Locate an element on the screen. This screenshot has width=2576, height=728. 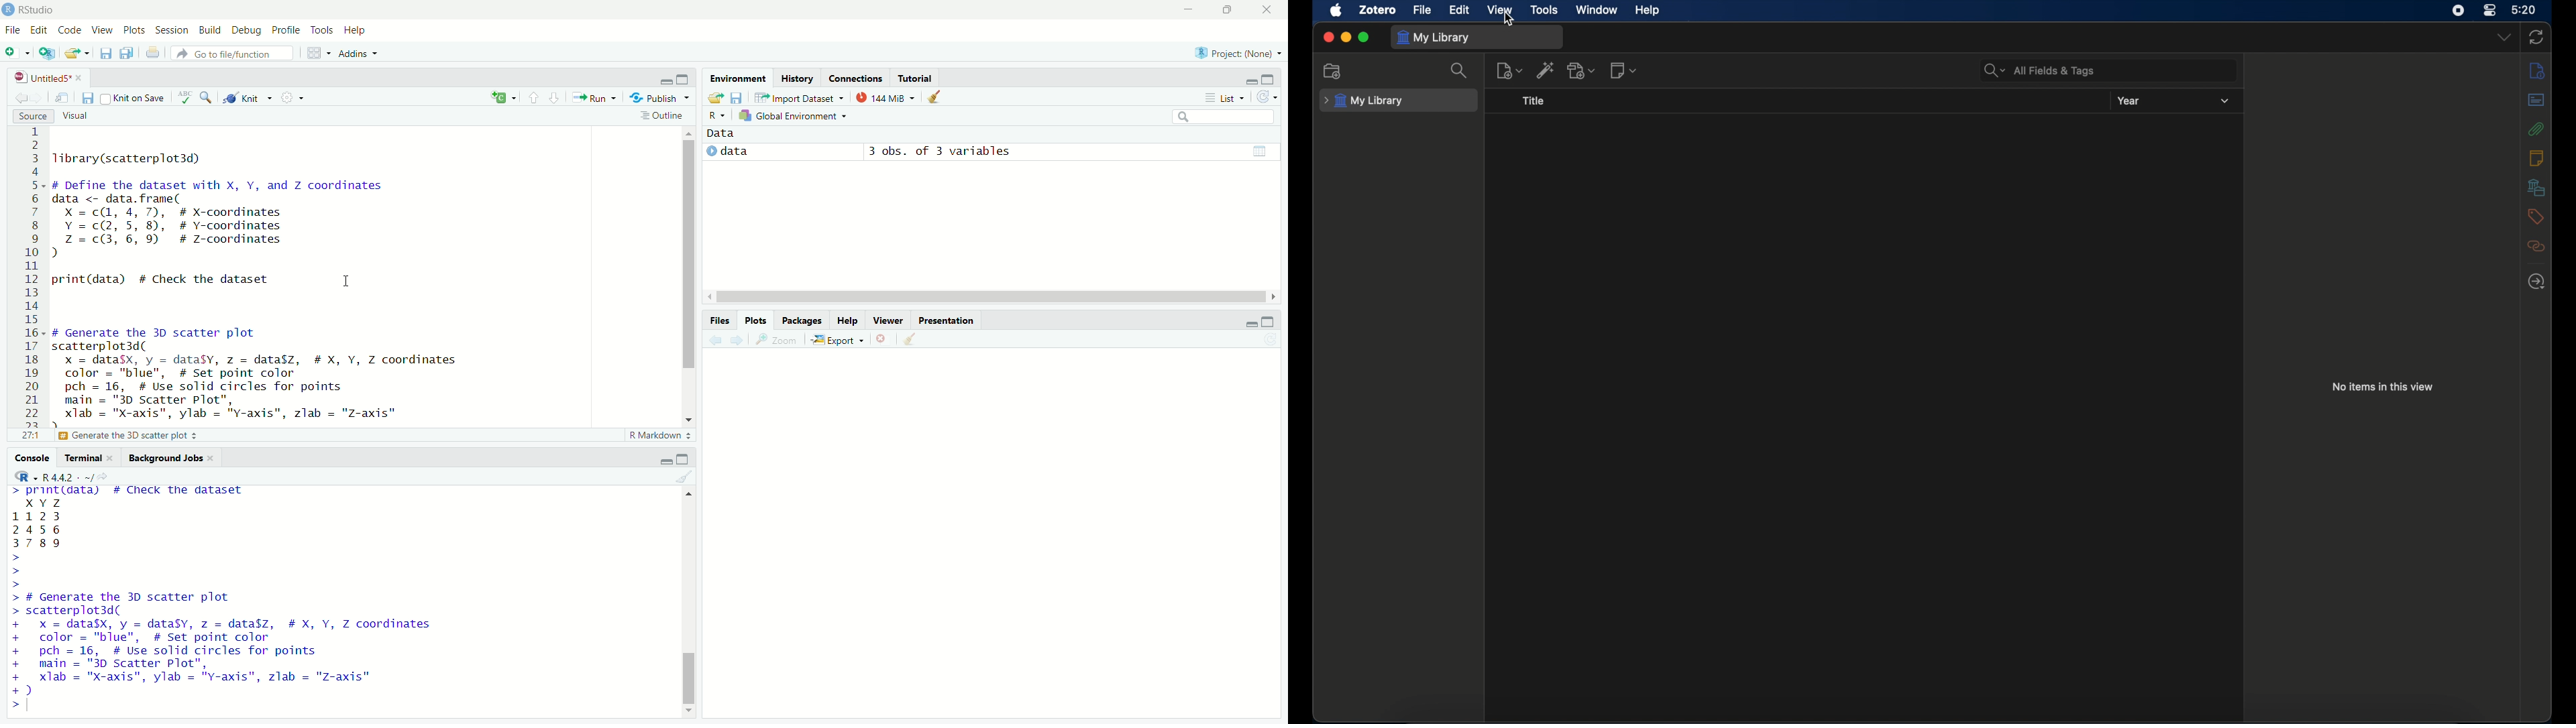
add attachment is located at coordinates (1582, 71).